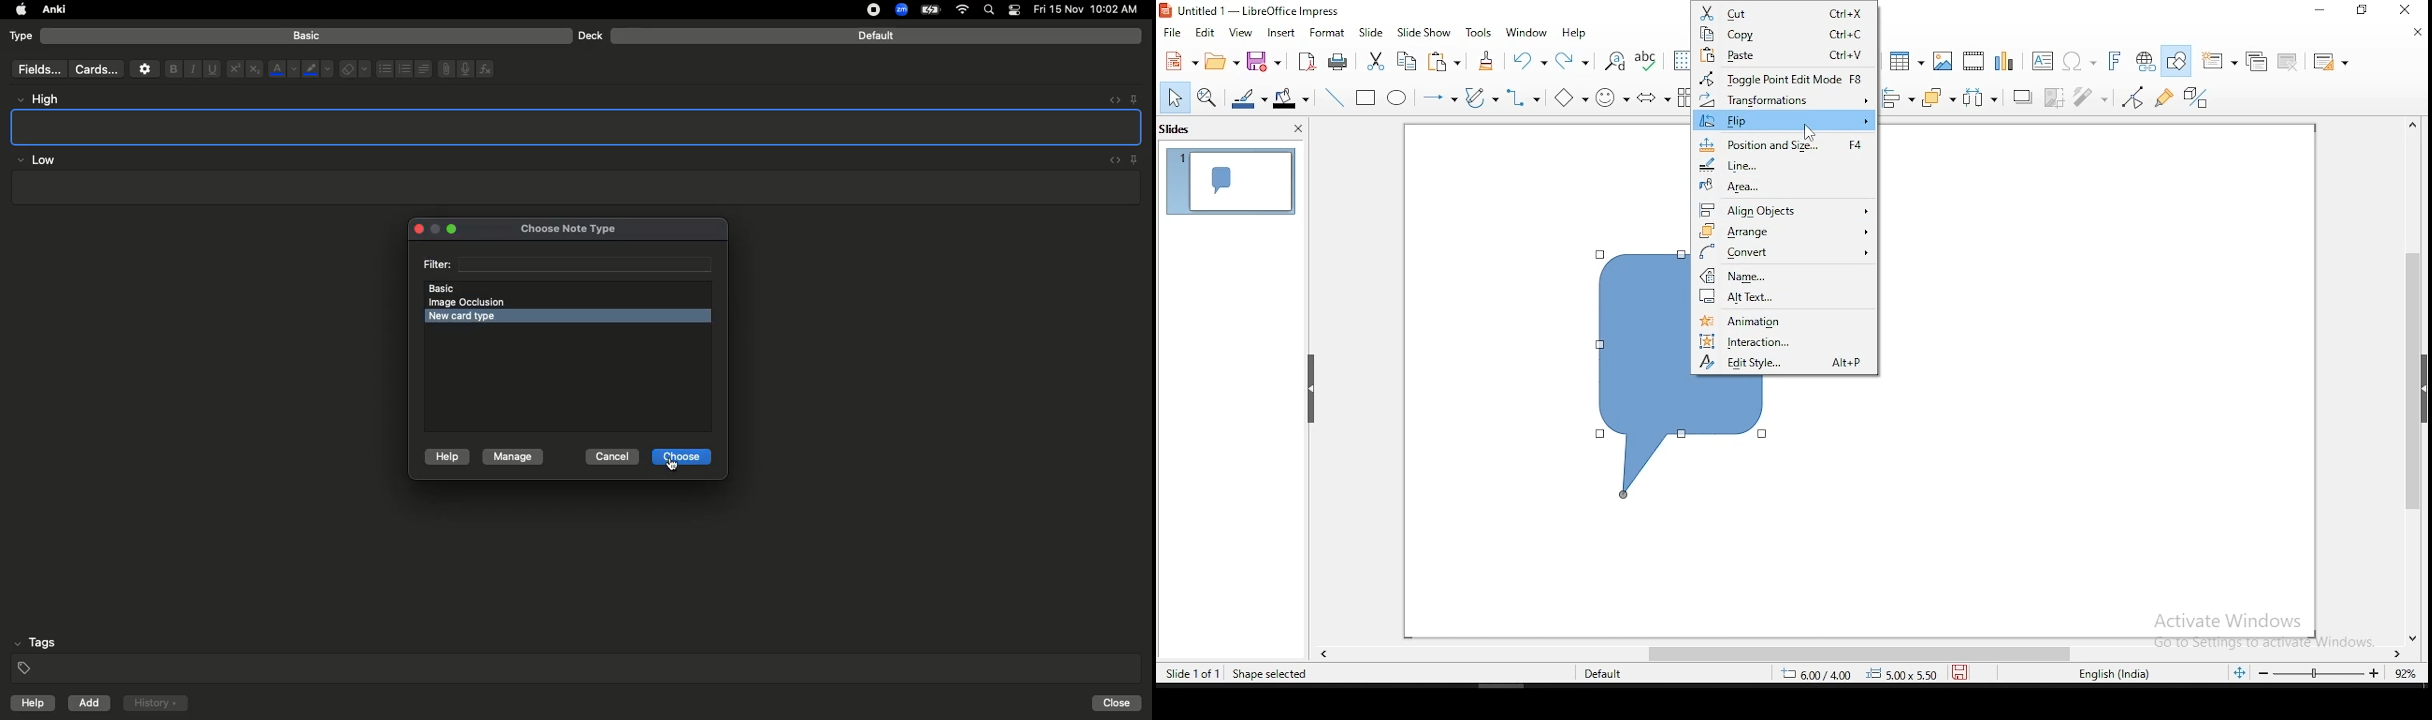 Image resolution: width=2436 pixels, height=728 pixels. What do you see at coordinates (567, 263) in the screenshot?
I see `filter` at bounding box center [567, 263].